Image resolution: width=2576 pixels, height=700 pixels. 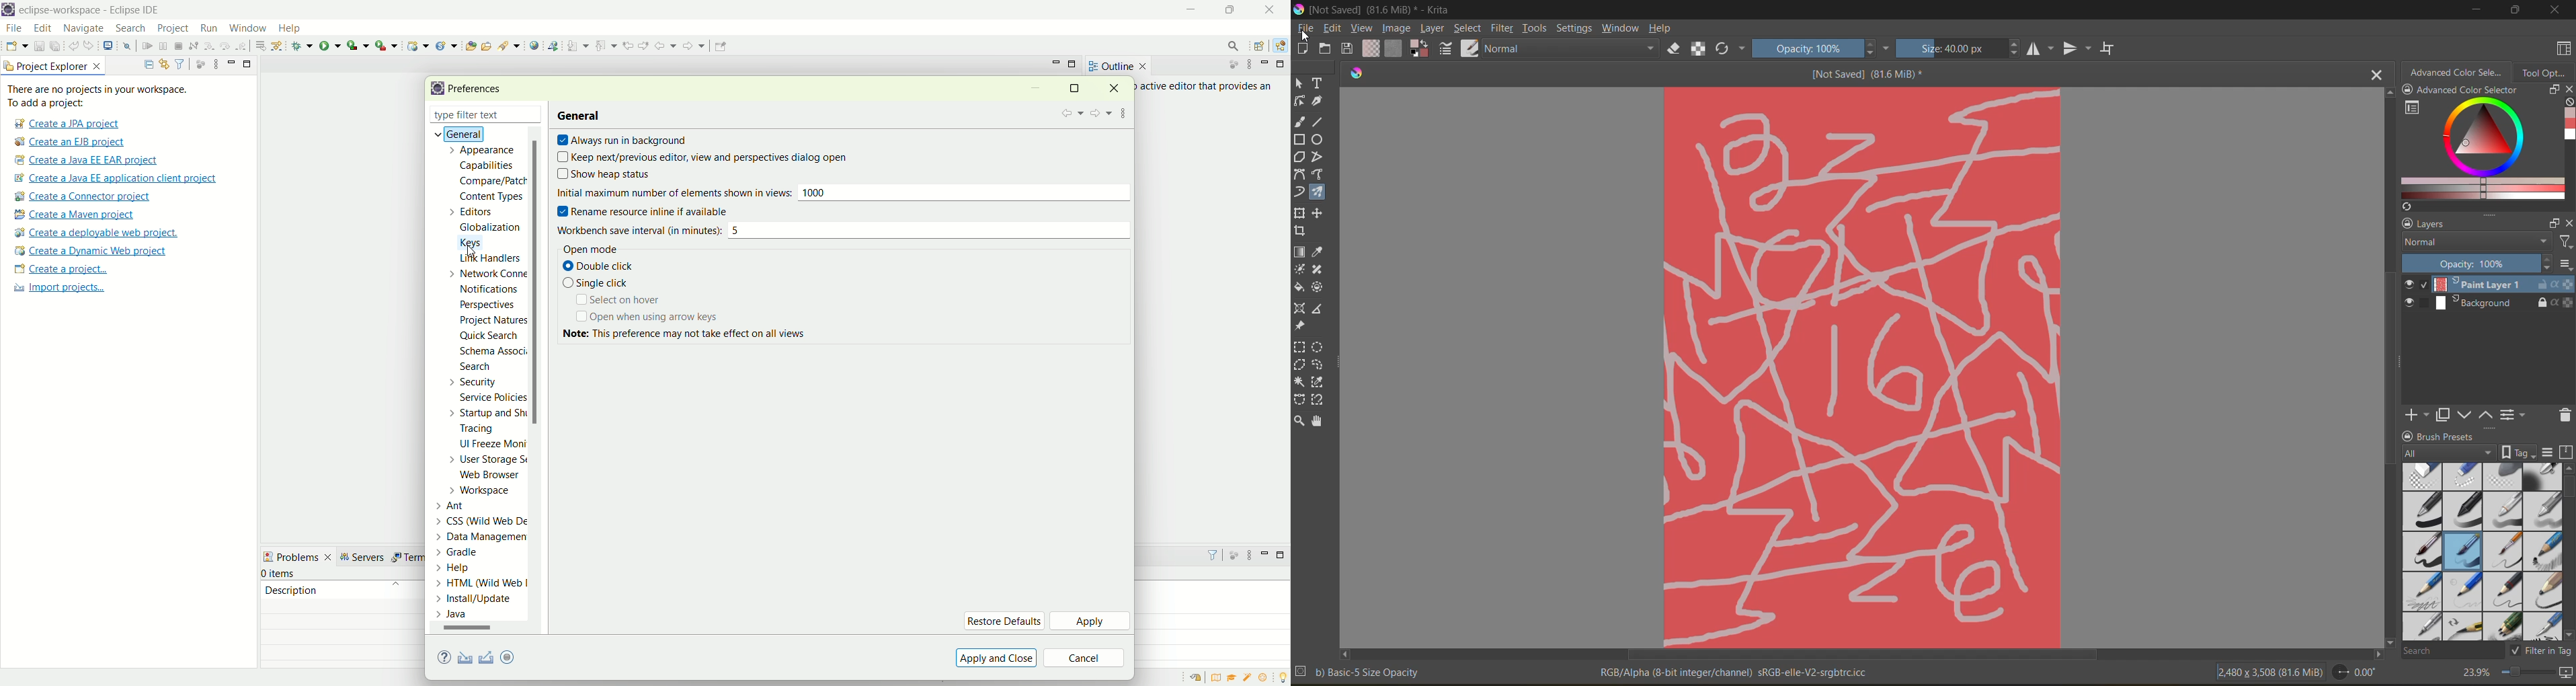 I want to click on open when using arrow keys, so click(x=649, y=318).